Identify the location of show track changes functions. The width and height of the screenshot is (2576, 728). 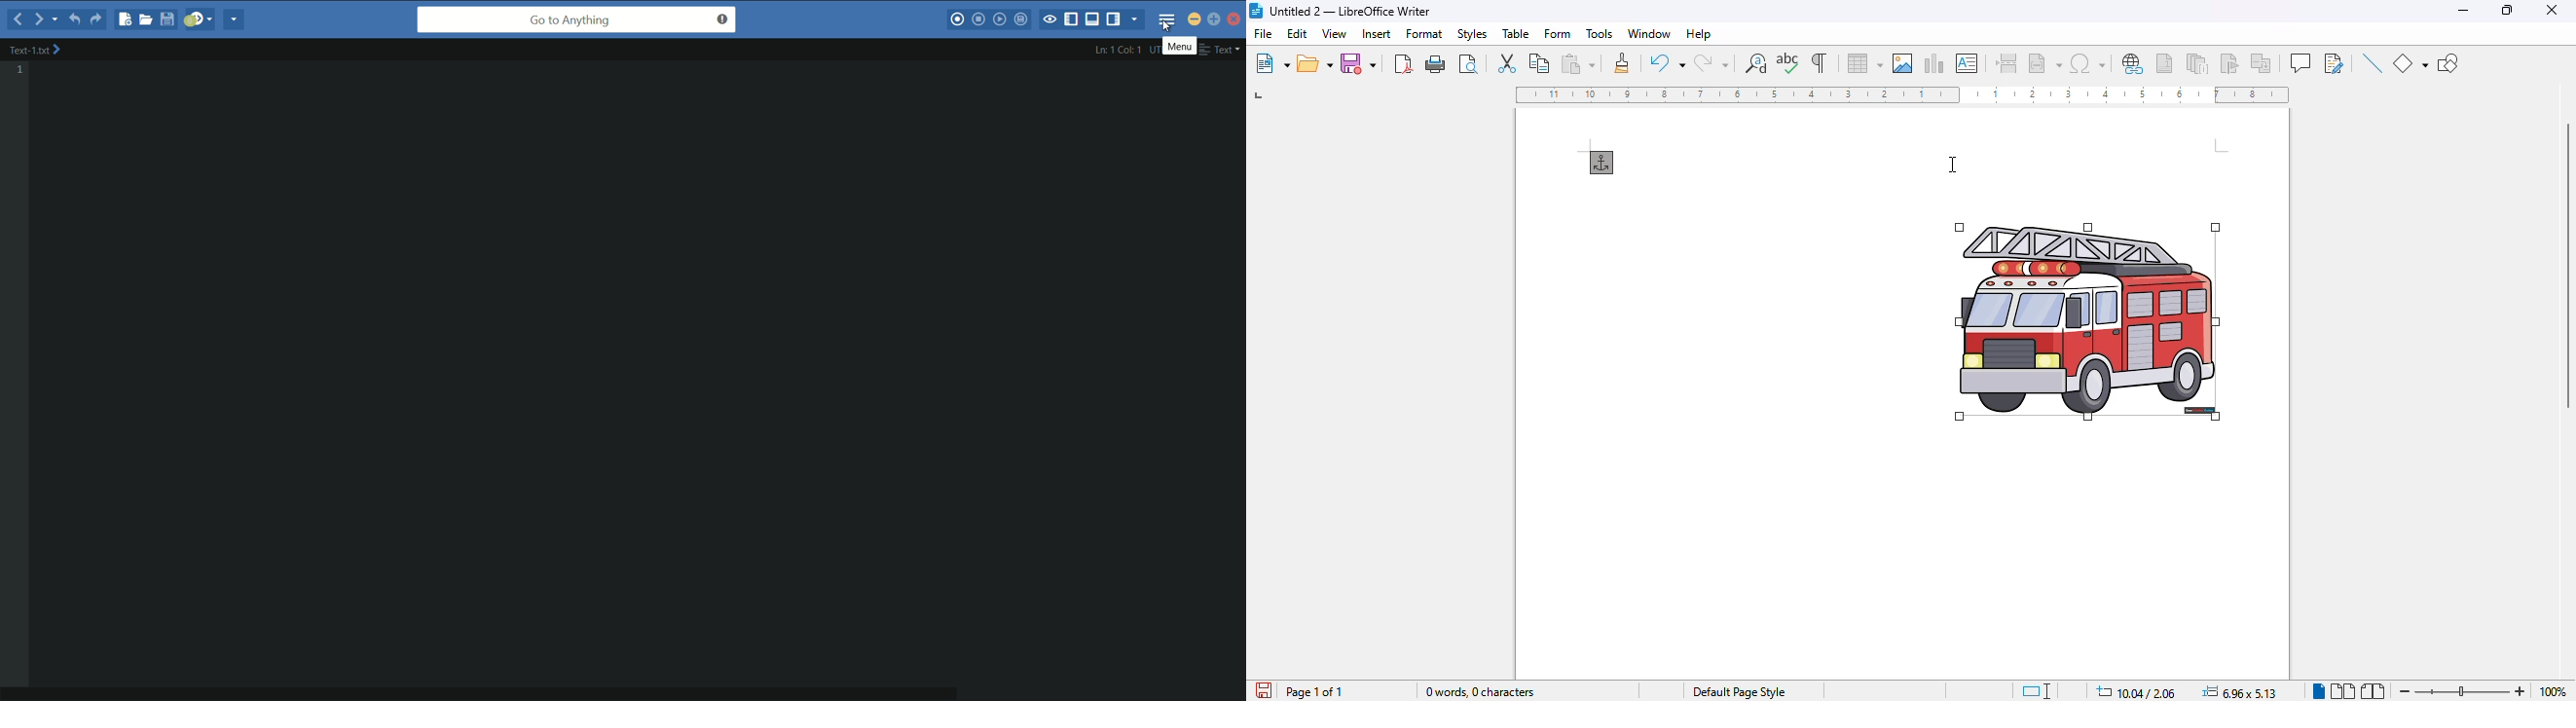
(2335, 63).